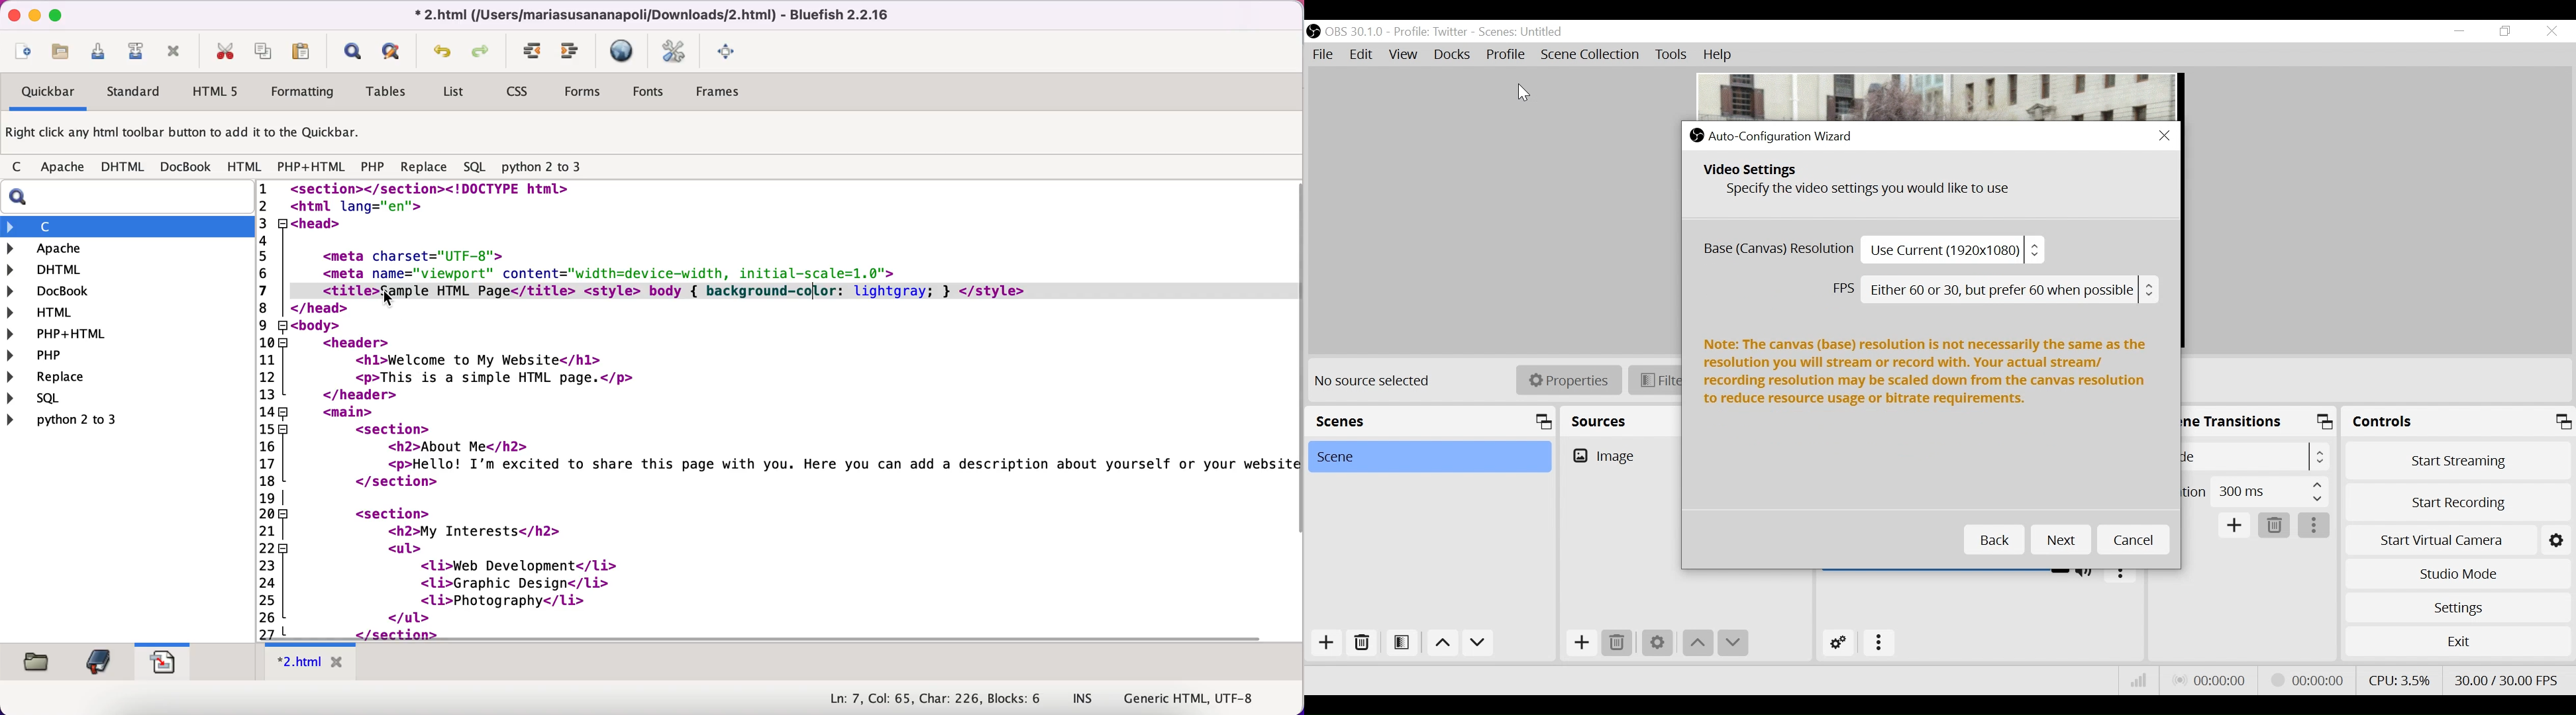 This screenshot has height=728, width=2576. Describe the element at coordinates (2120, 572) in the screenshot. I see `more options` at that location.